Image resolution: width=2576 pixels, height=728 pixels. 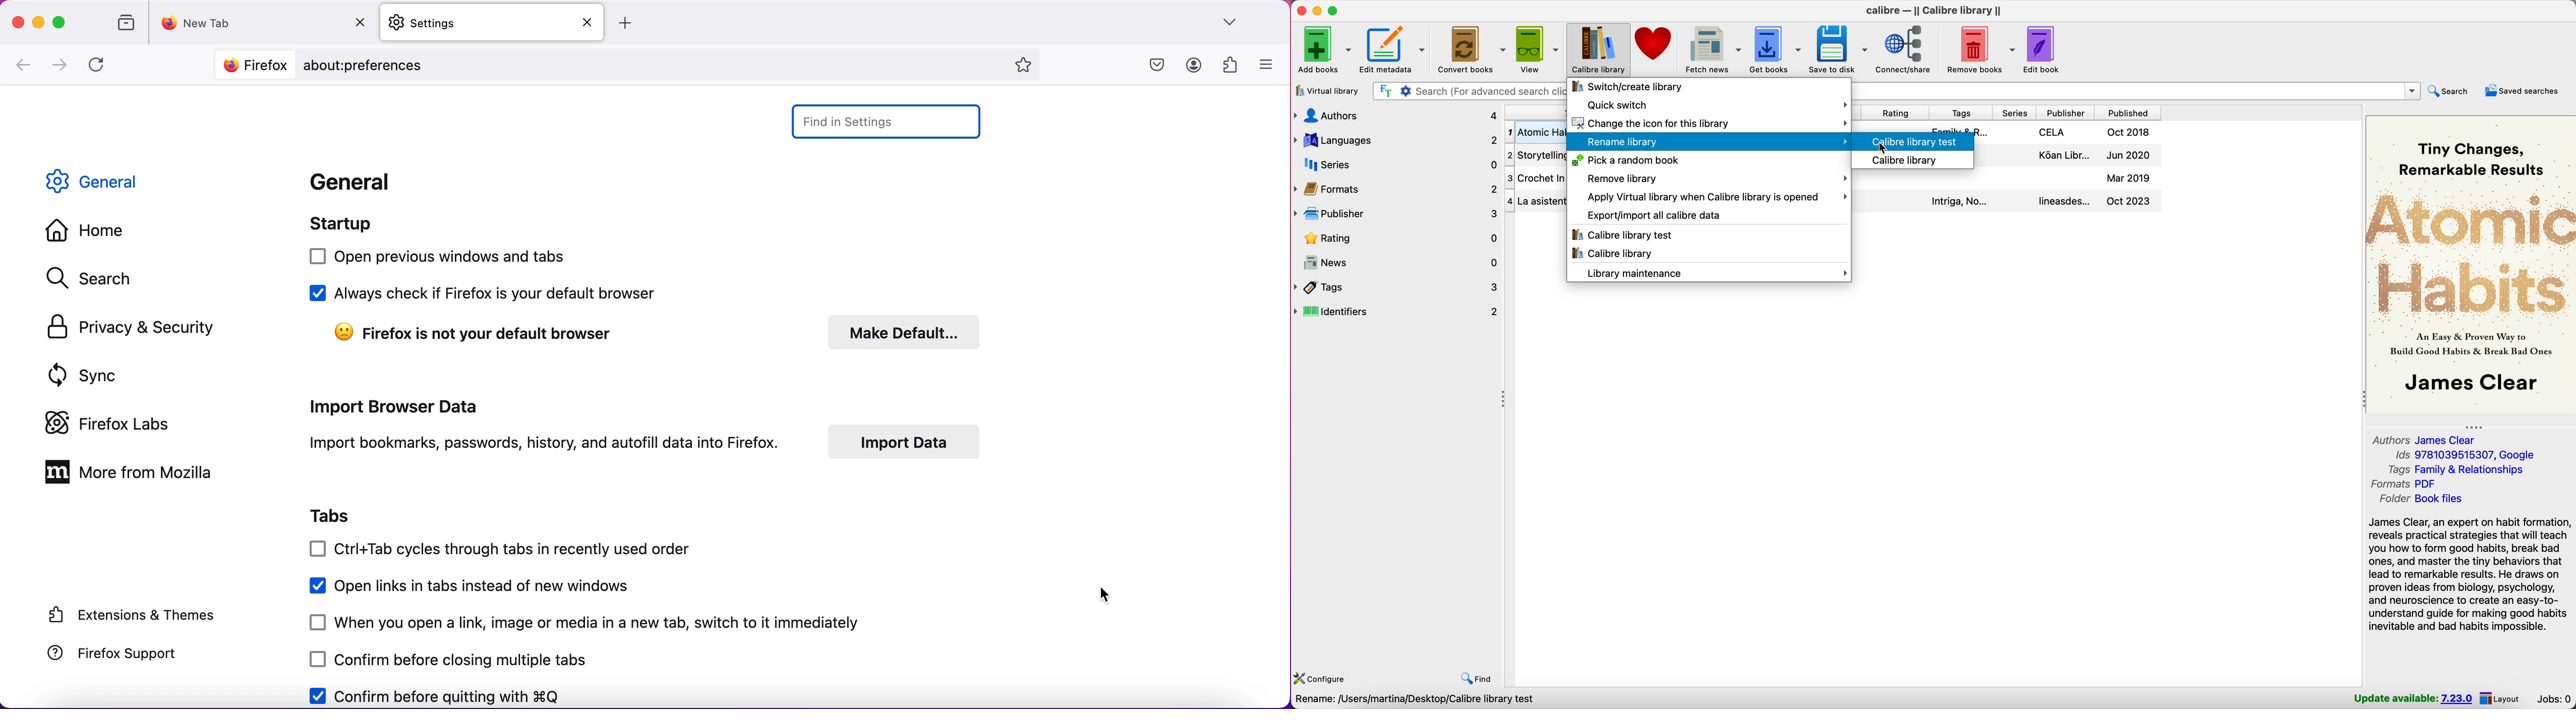 What do you see at coordinates (1908, 50) in the screenshot?
I see `connect/share` at bounding box center [1908, 50].